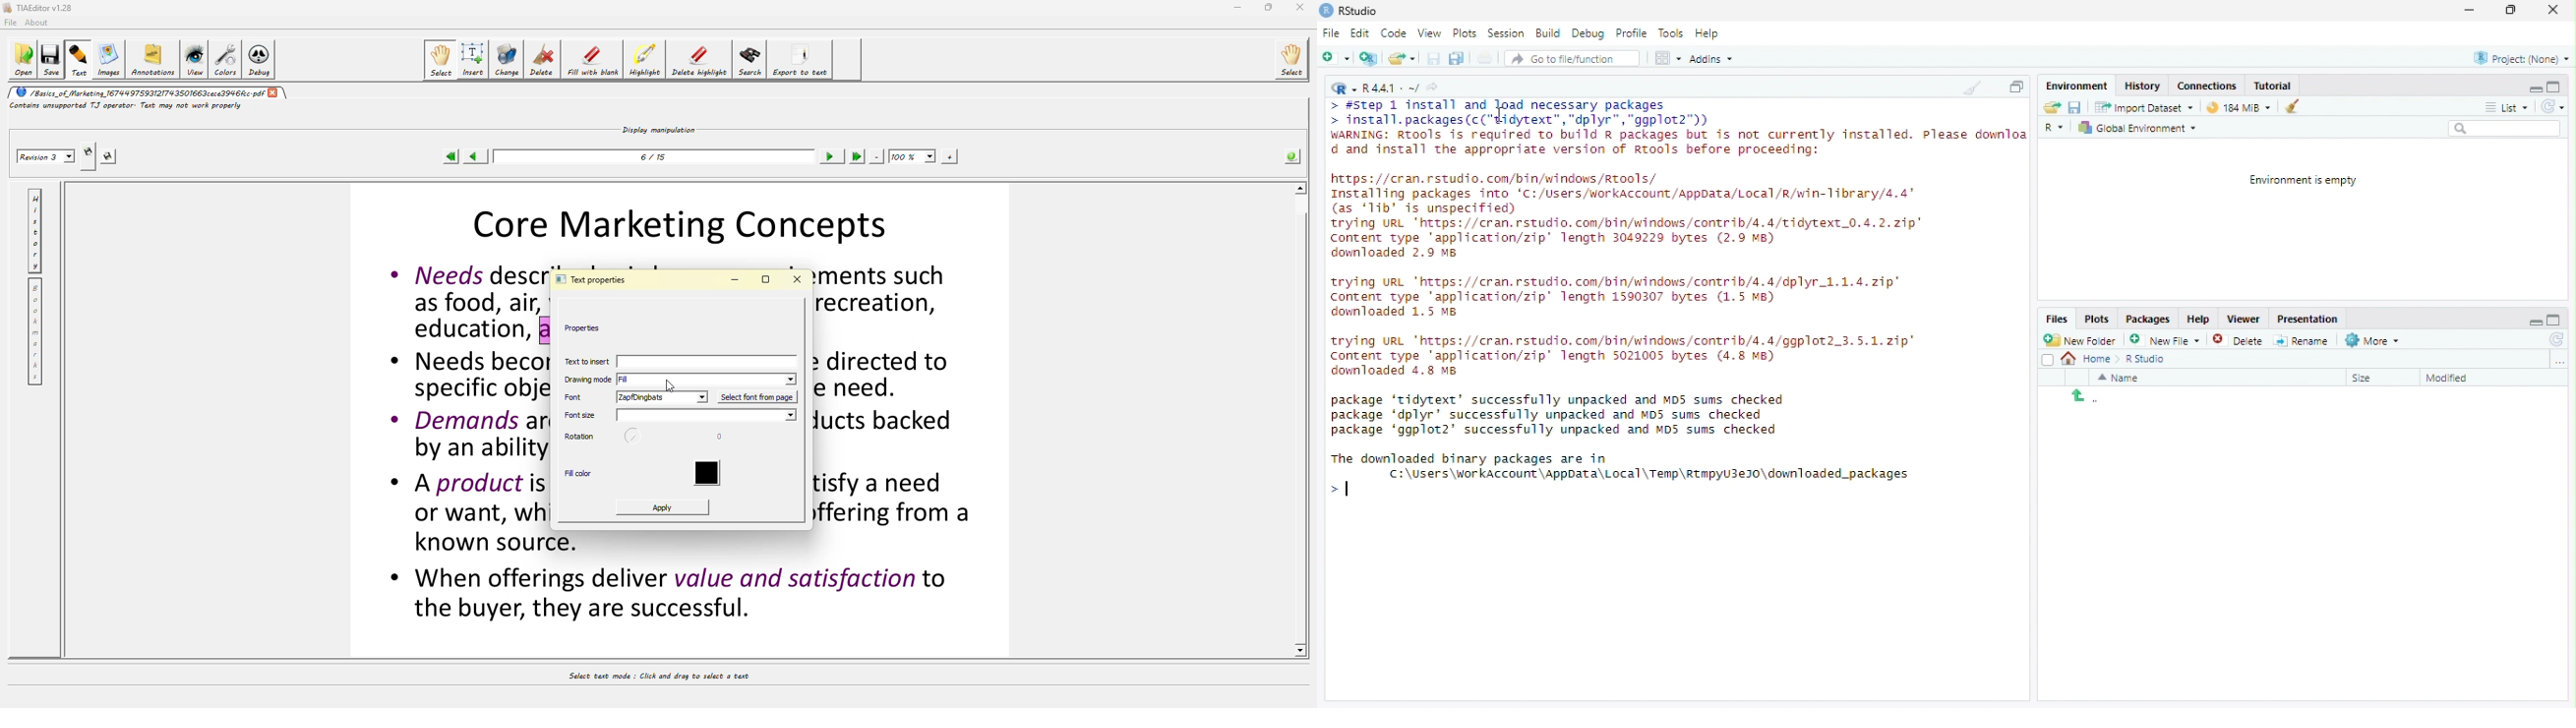 This screenshot has height=728, width=2576. What do you see at coordinates (1564, 415) in the screenshot?
I see `package ‘tidytext’ successfully unpacked and D5 sums checked
package ‘dplyr’ successfully unpacked and MDS sums checked
package ‘ggplot2’ successfully unpacked and MDS sums checked` at bounding box center [1564, 415].